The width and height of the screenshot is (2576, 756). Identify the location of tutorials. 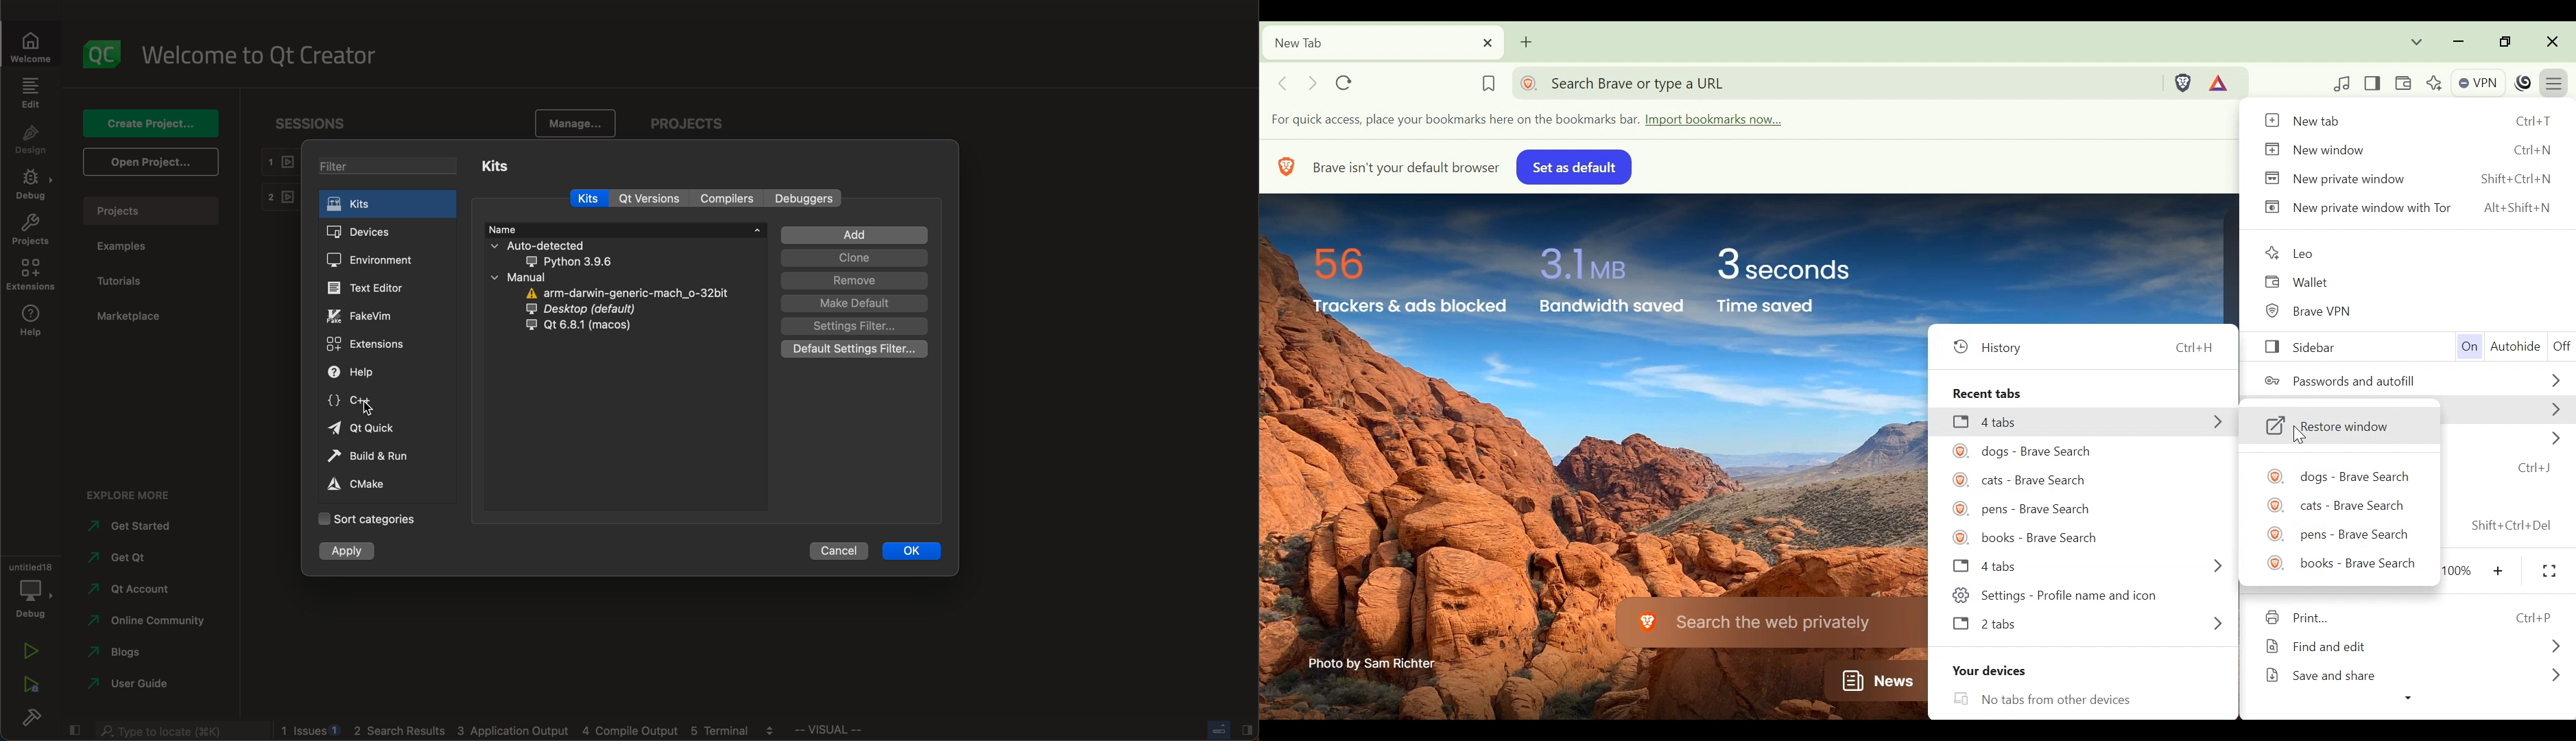
(124, 282).